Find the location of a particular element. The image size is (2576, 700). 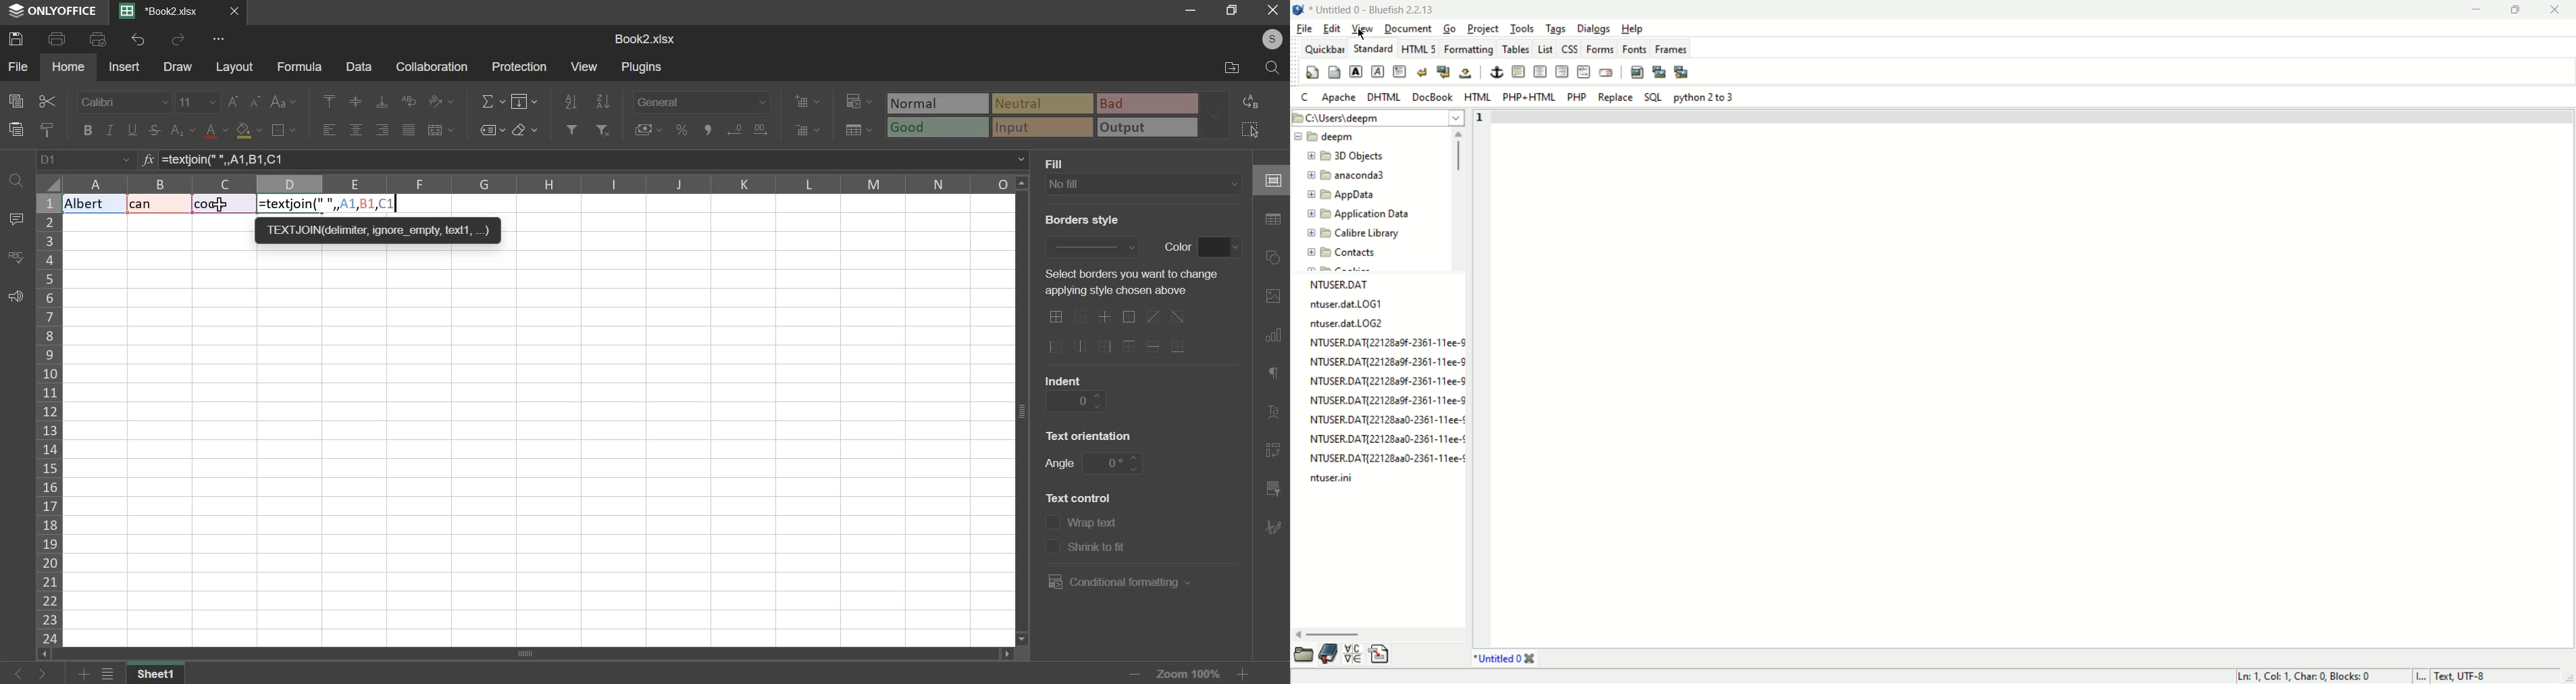

NTUSER.DAT{221282a0-2361-11ee-¢ is located at coordinates (1388, 458).